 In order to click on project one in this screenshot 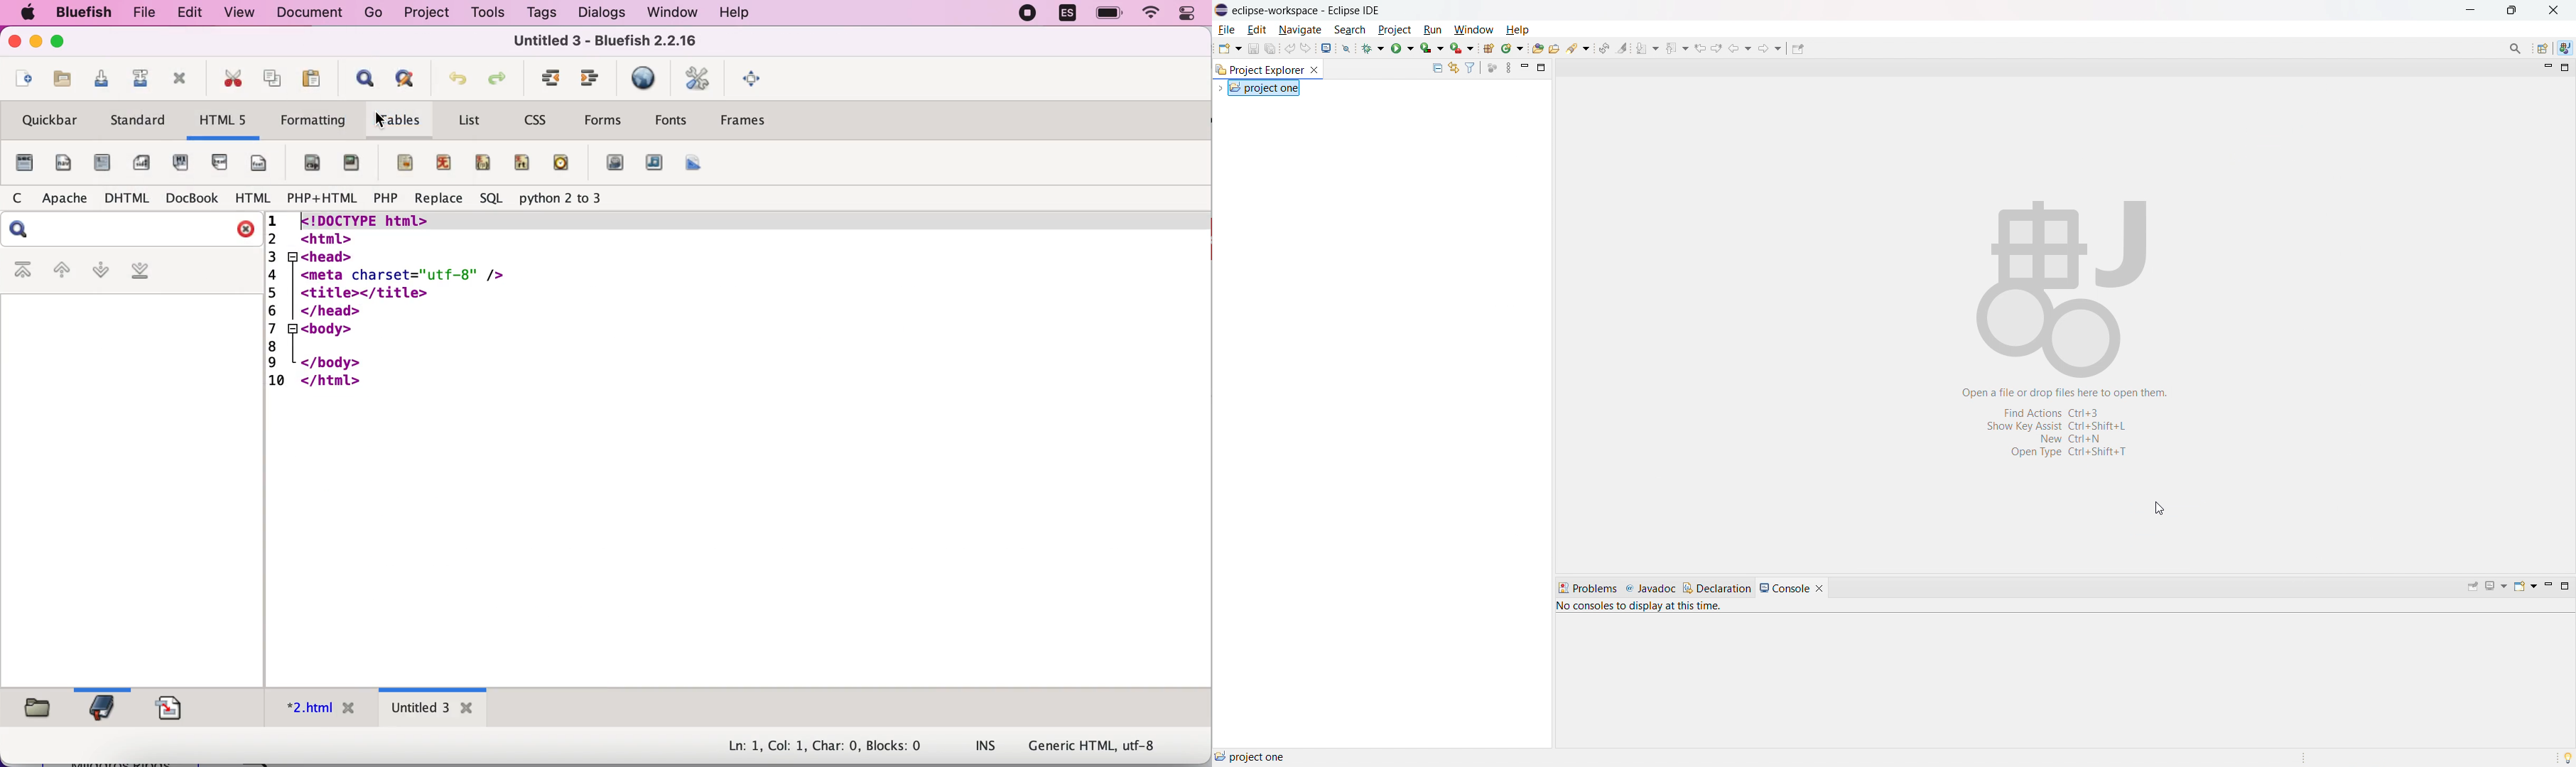, I will do `click(1251, 756)`.